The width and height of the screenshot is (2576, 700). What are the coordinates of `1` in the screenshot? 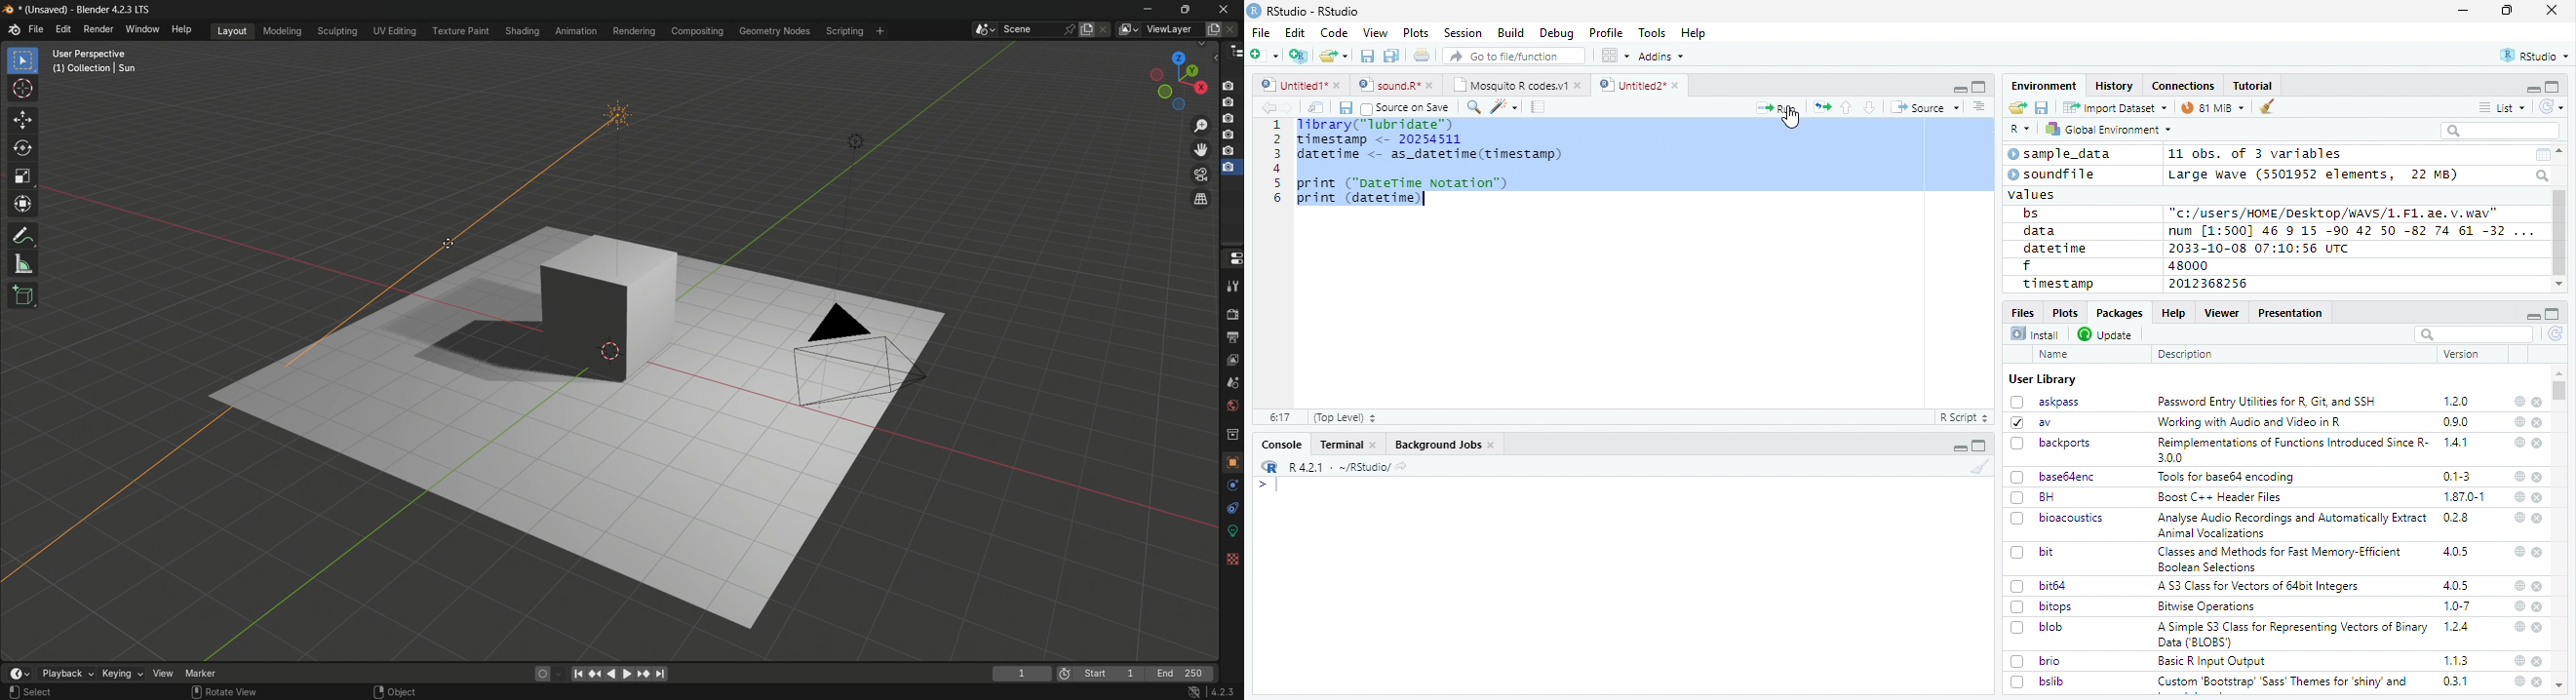 It's located at (1024, 673).